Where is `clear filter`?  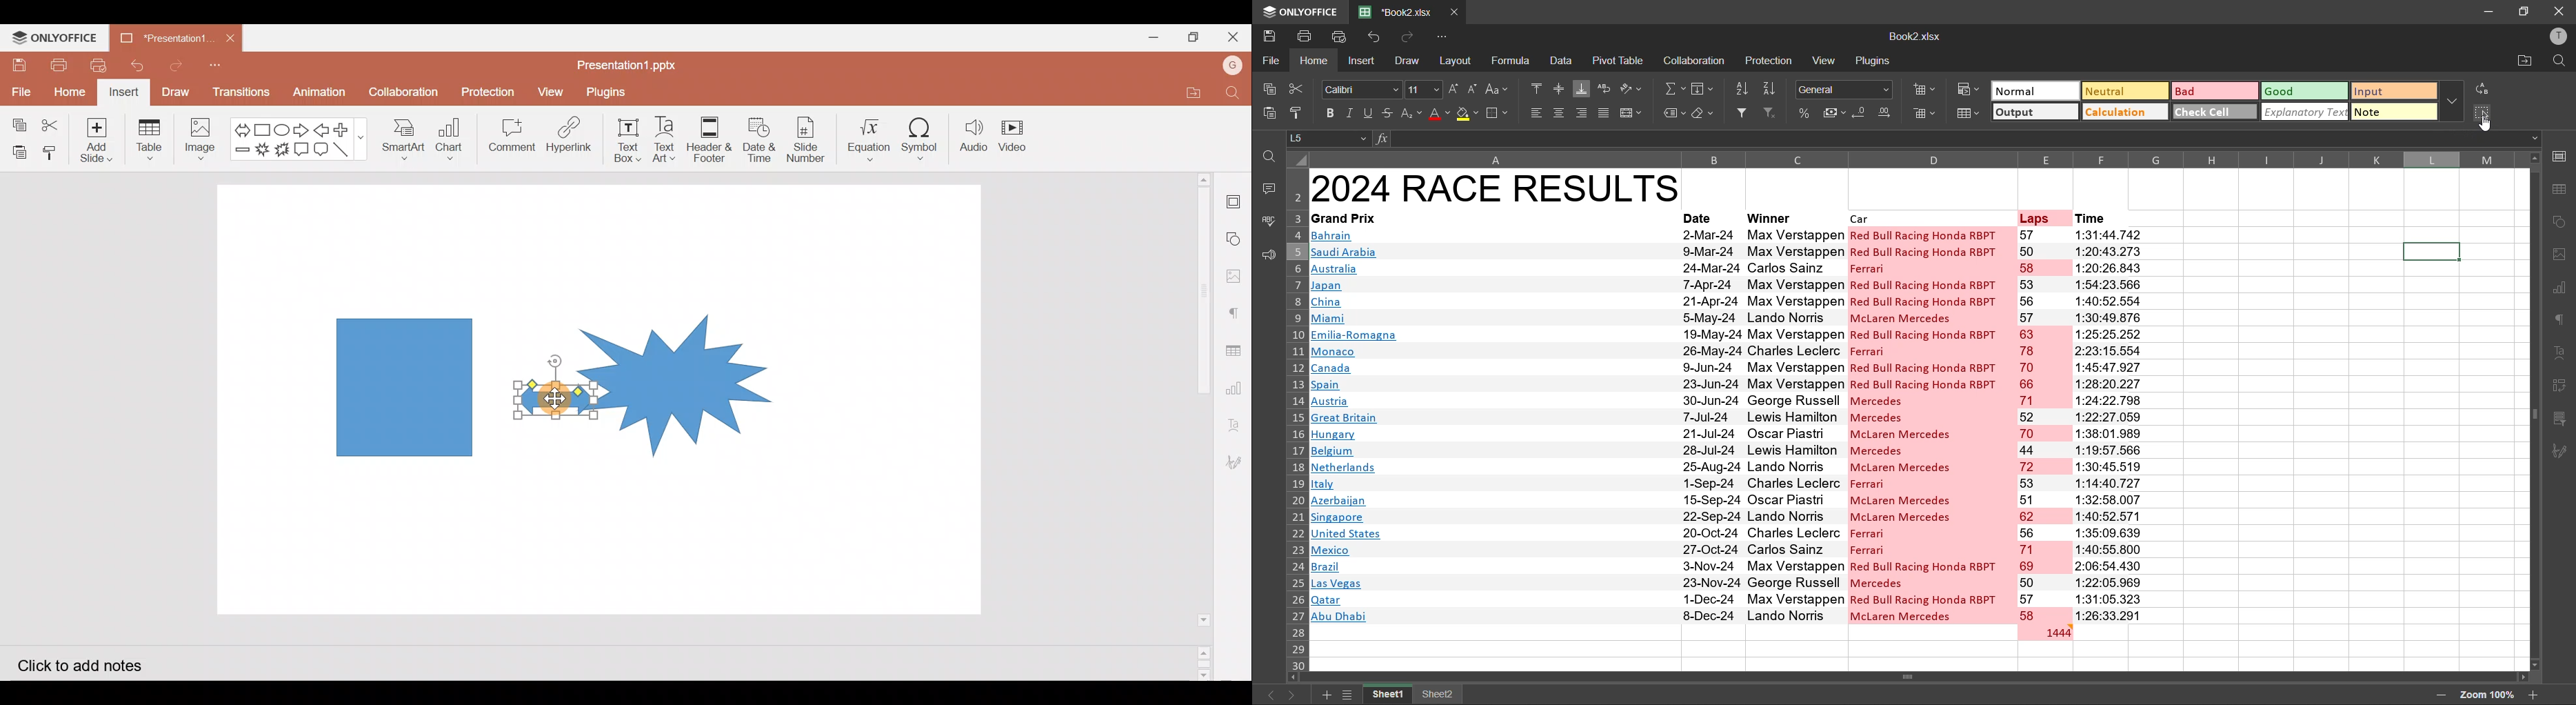
clear filter is located at coordinates (1771, 114).